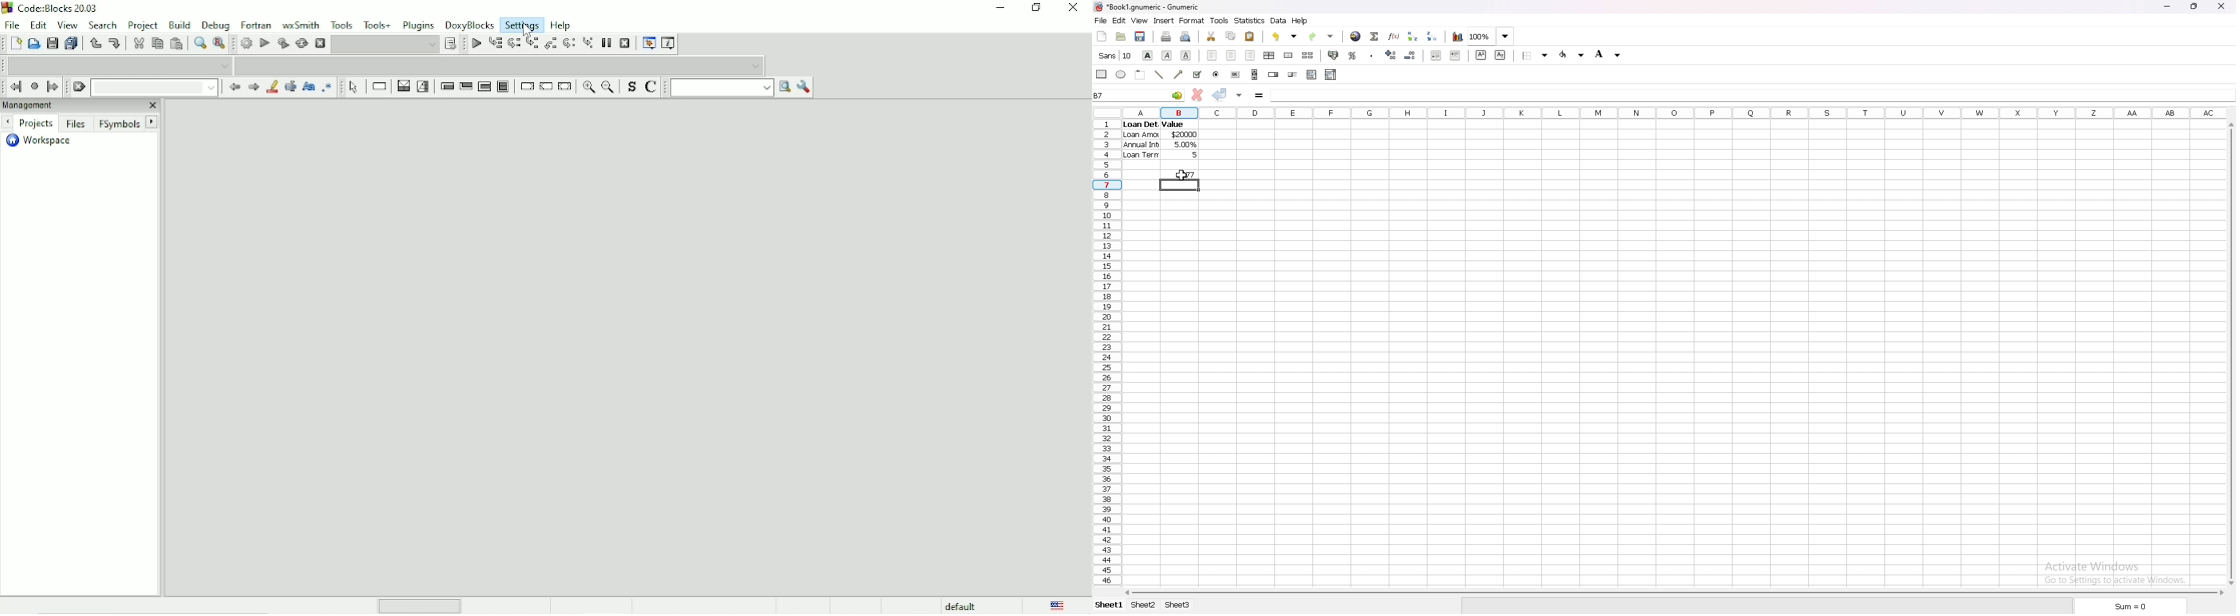 The width and height of the screenshot is (2240, 616). Describe the element at coordinates (1211, 36) in the screenshot. I see `cut` at that location.